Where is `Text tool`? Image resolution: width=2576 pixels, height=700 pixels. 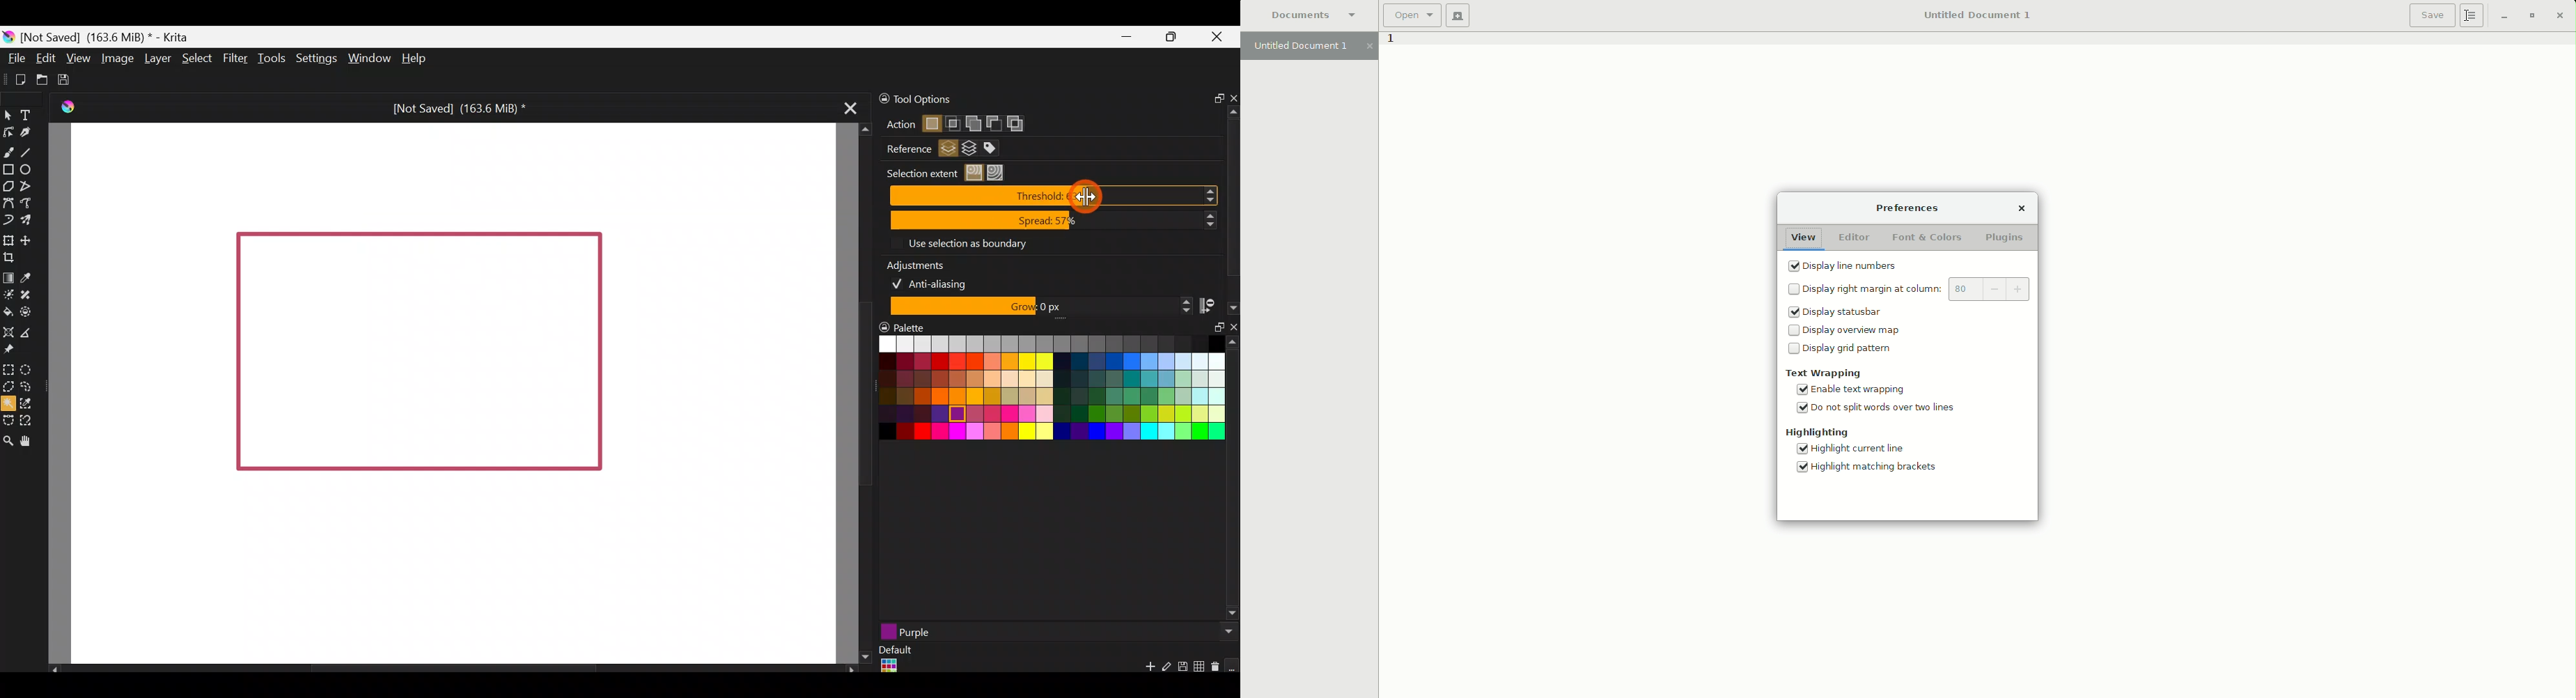 Text tool is located at coordinates (26, 113).